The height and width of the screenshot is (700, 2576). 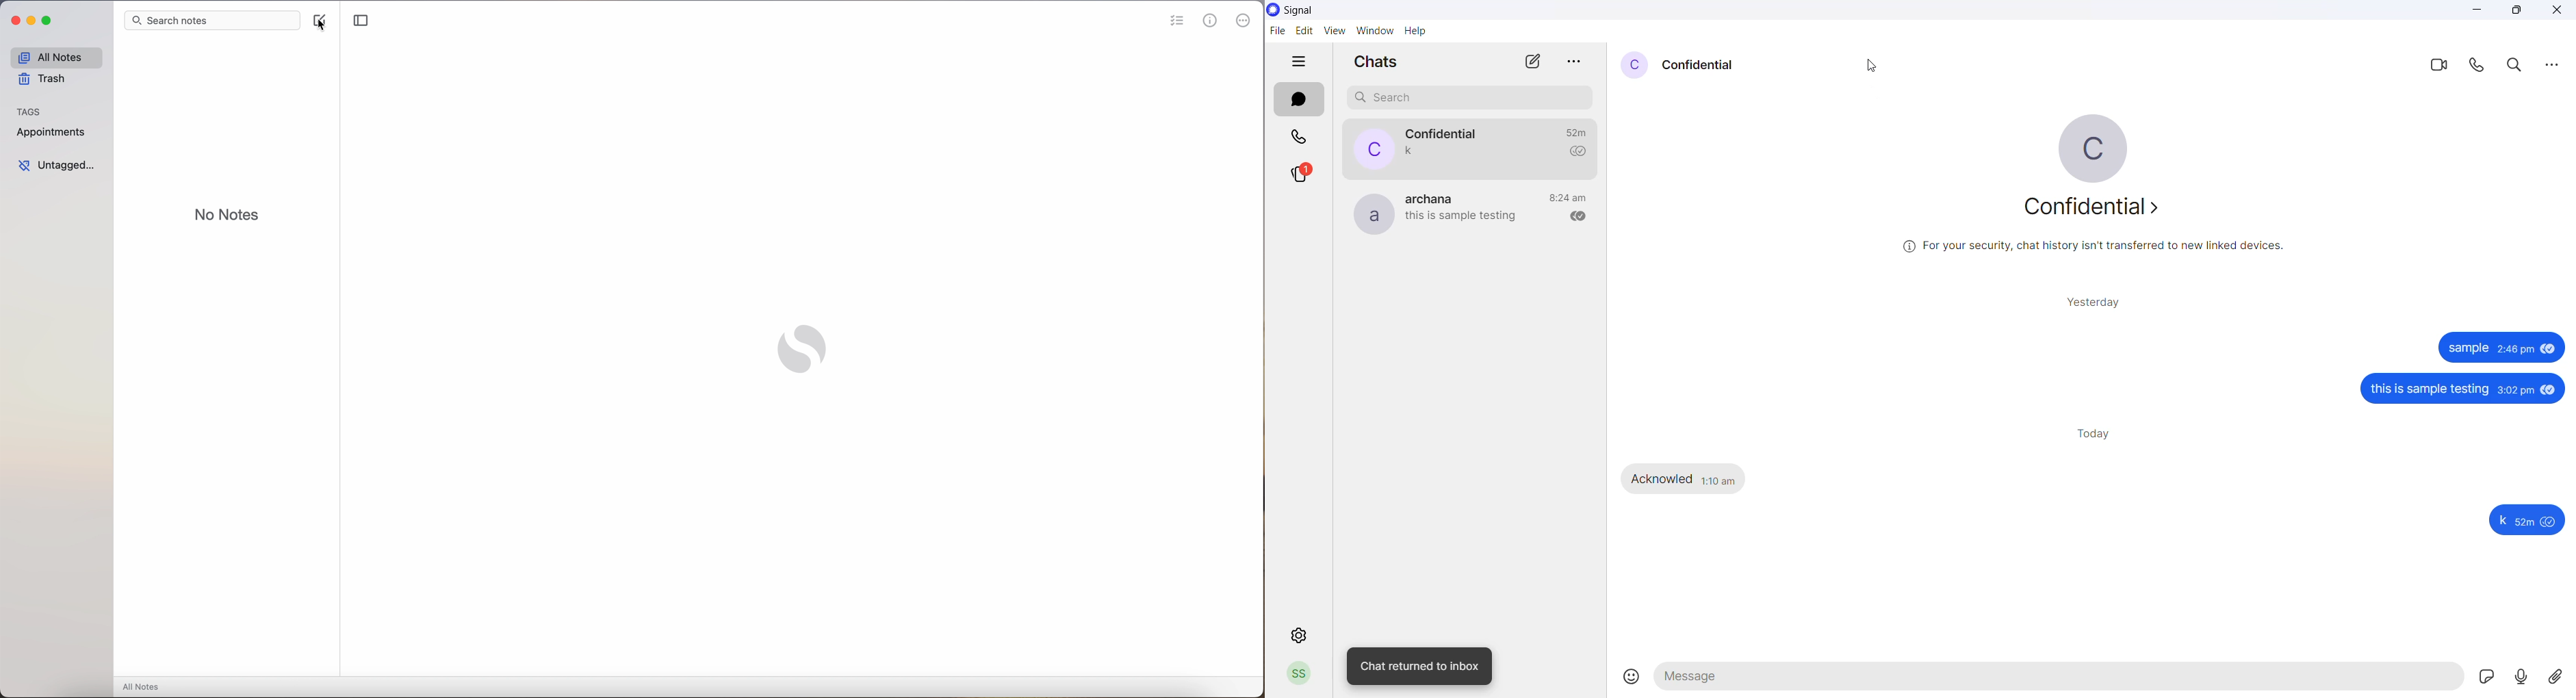 I want to click on profile picture, so click(x=1374, y=217).